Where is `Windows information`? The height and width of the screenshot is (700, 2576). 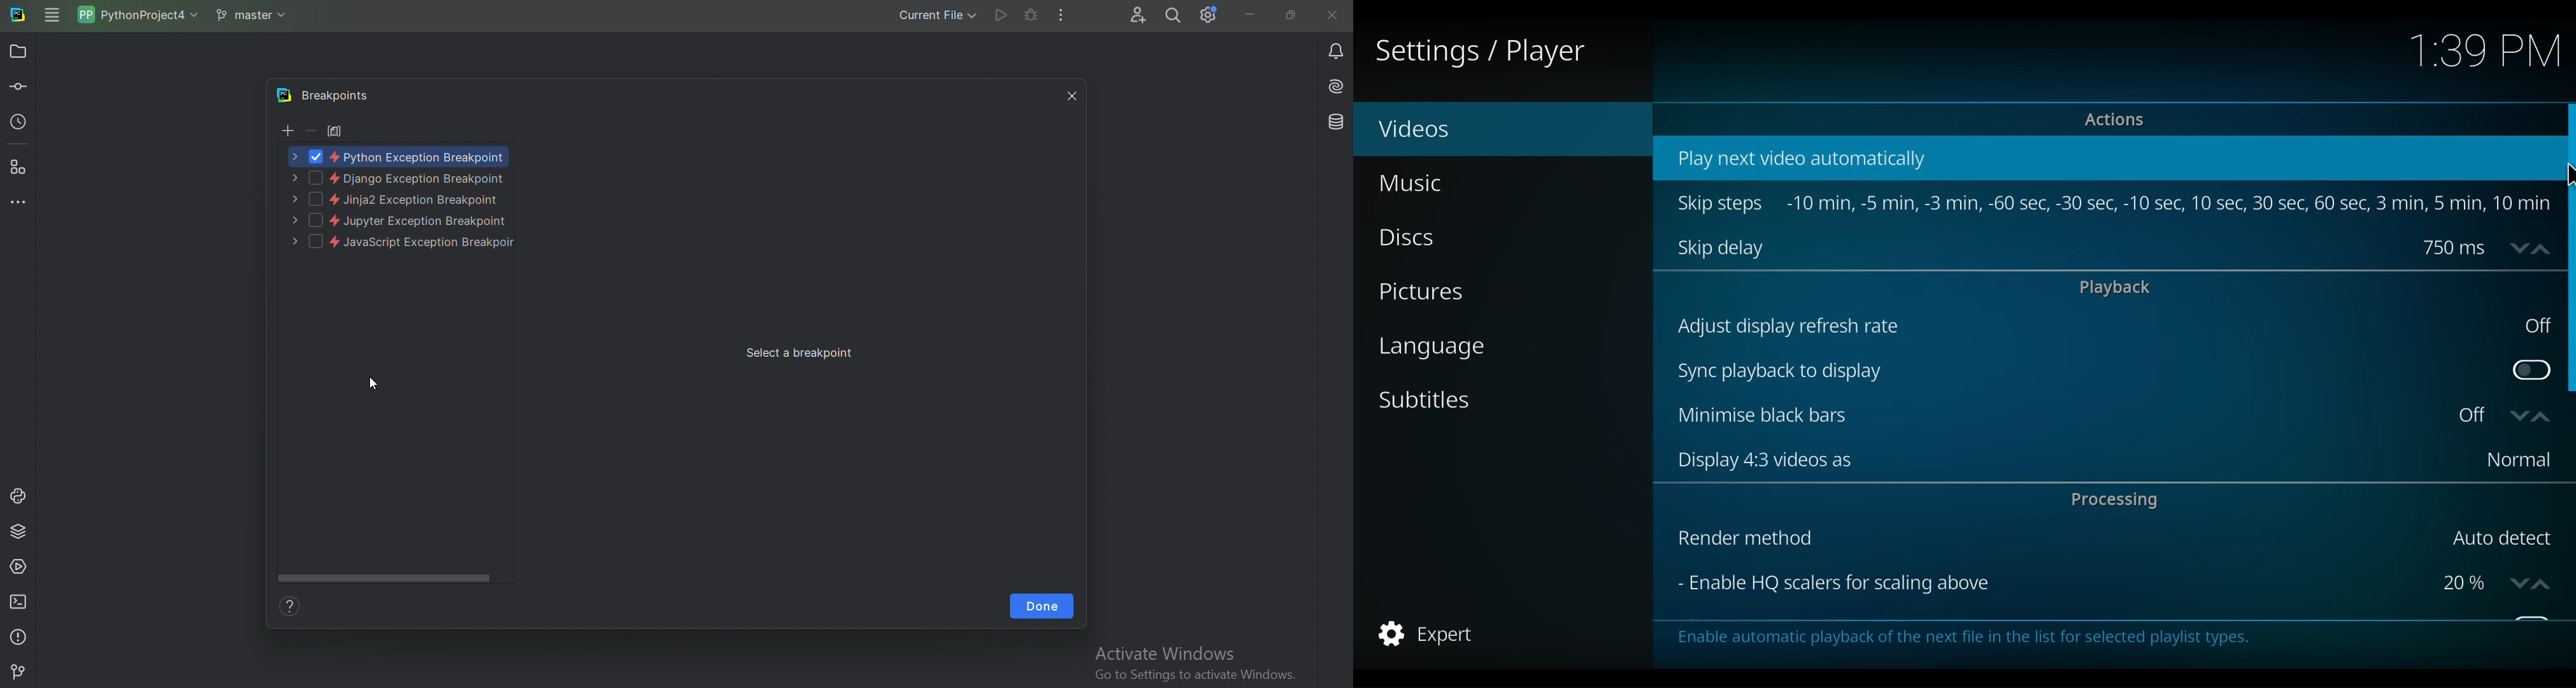
Windows information is located at coordinates (1193, 664).